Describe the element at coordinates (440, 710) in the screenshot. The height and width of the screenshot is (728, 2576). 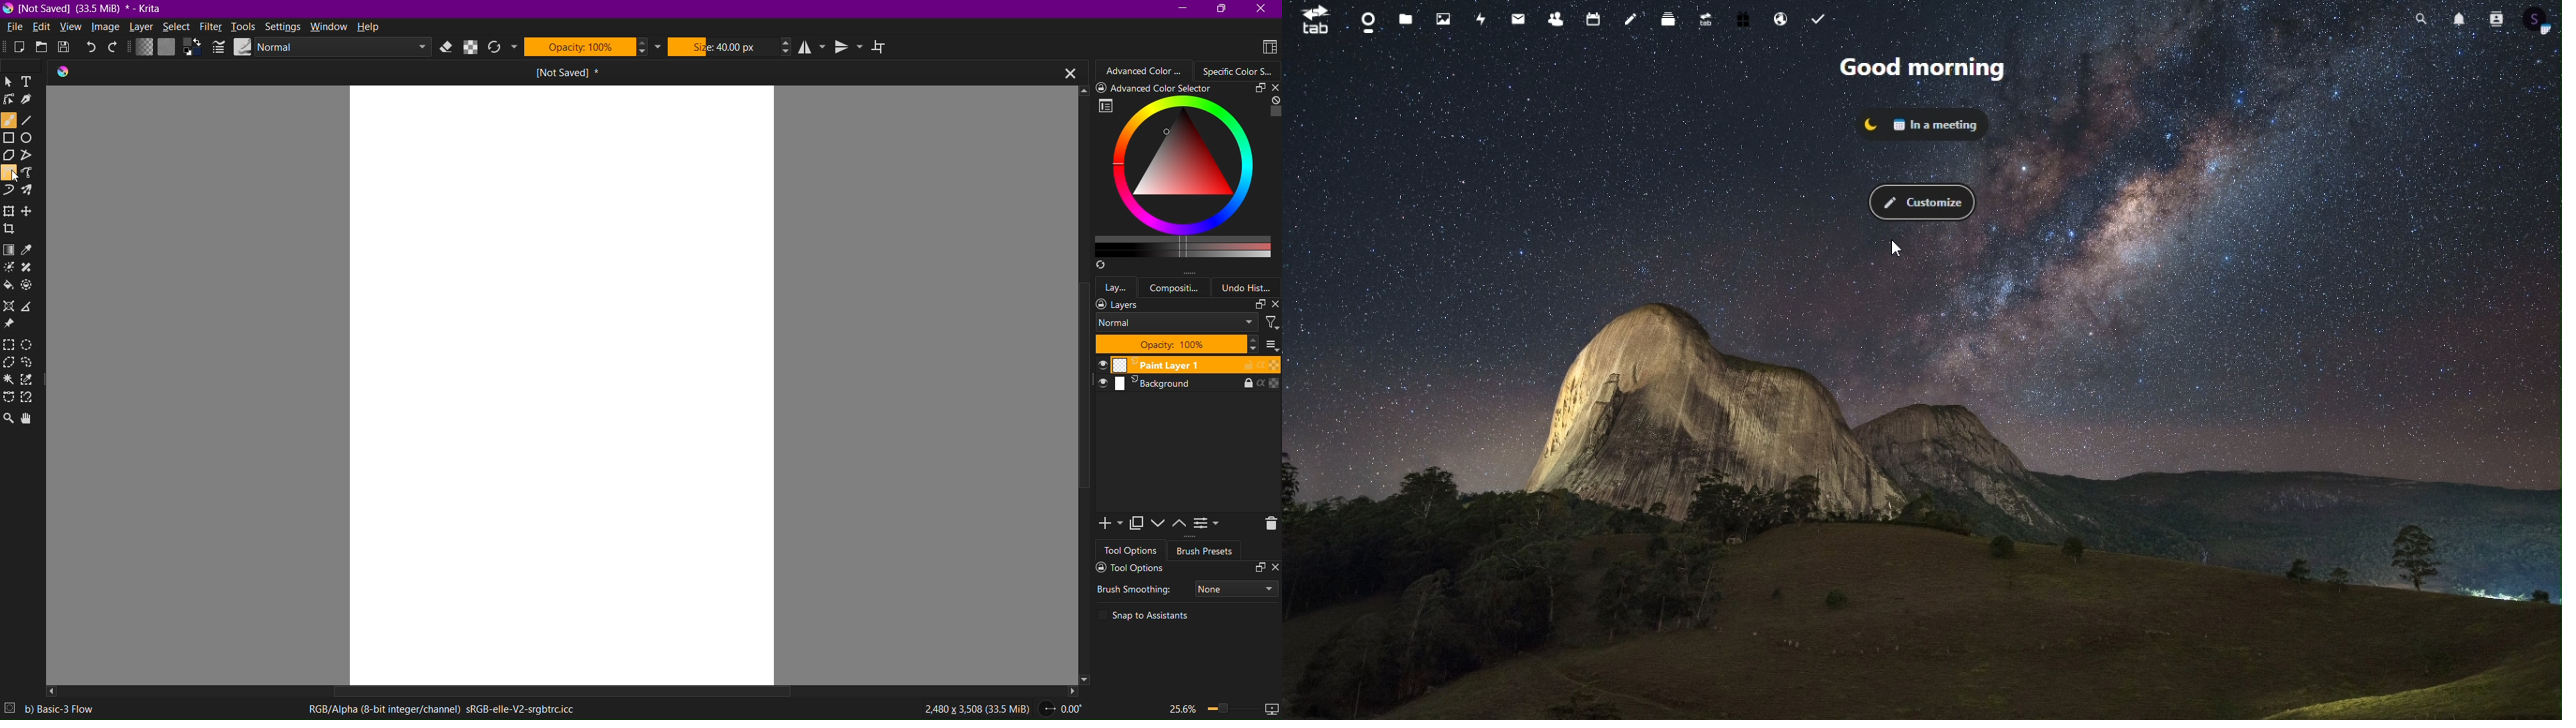
I see `RGB/Alpha(8-bit integer/channel)` at that location.